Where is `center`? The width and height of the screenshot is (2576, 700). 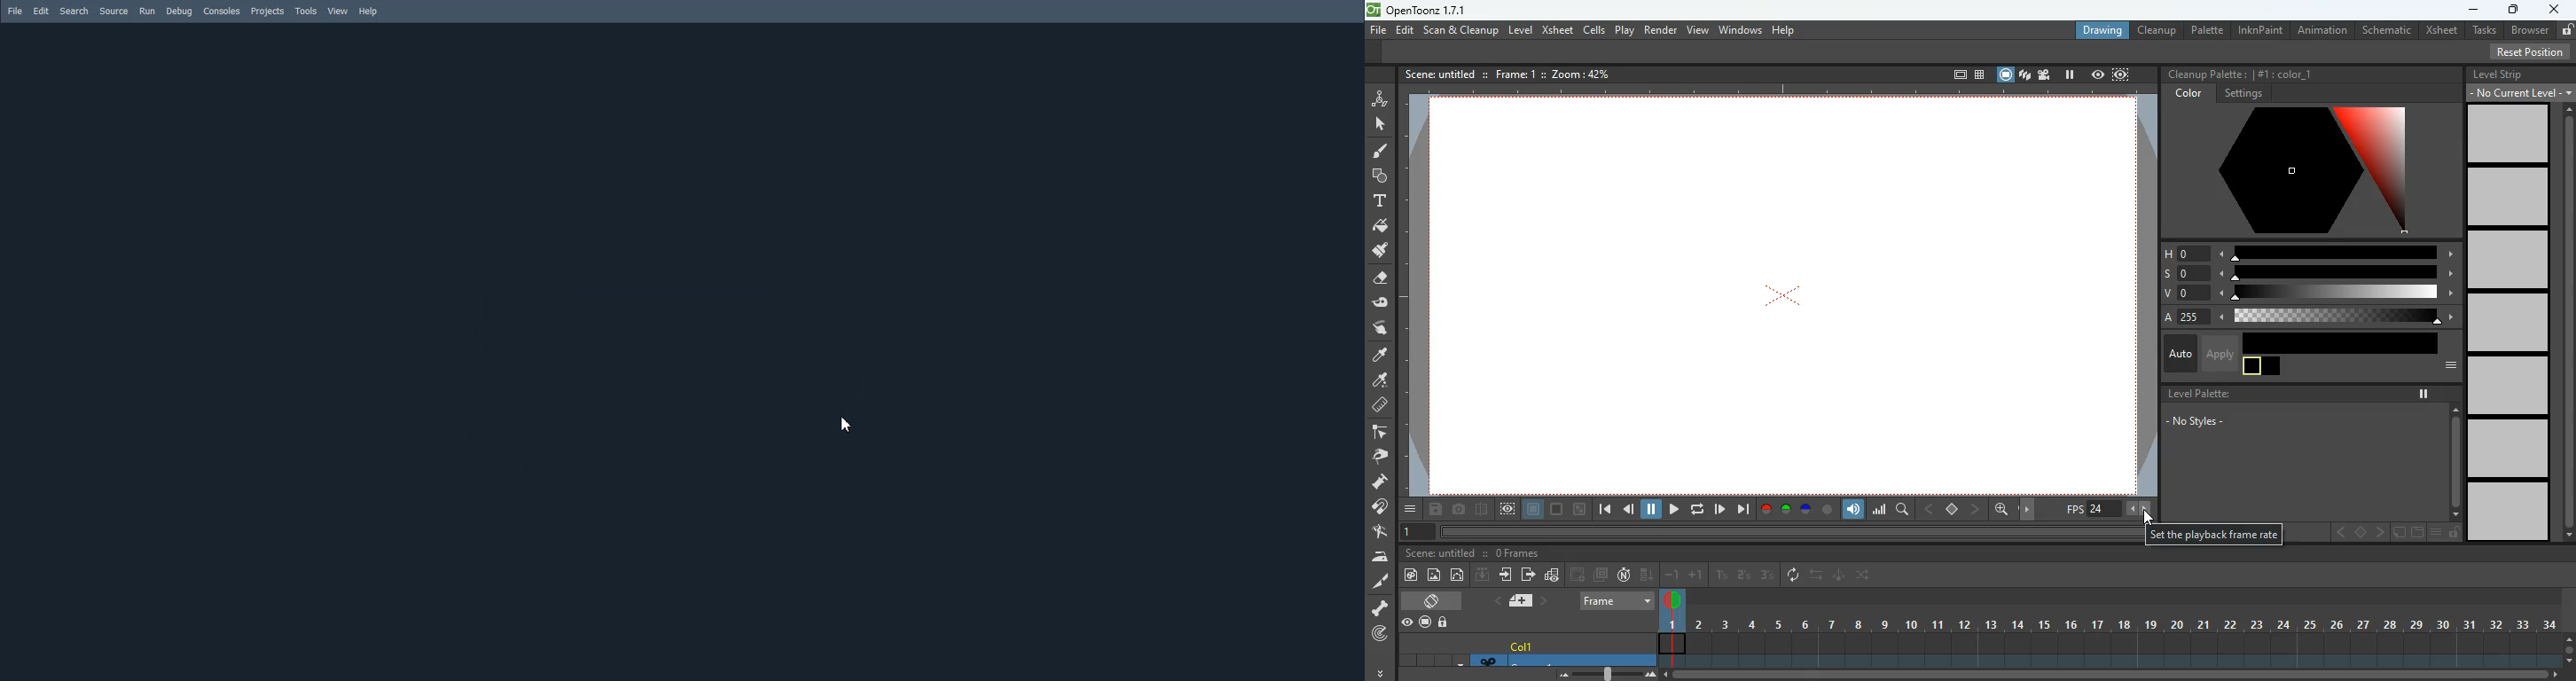
center is located at coordinates (1954, 509).